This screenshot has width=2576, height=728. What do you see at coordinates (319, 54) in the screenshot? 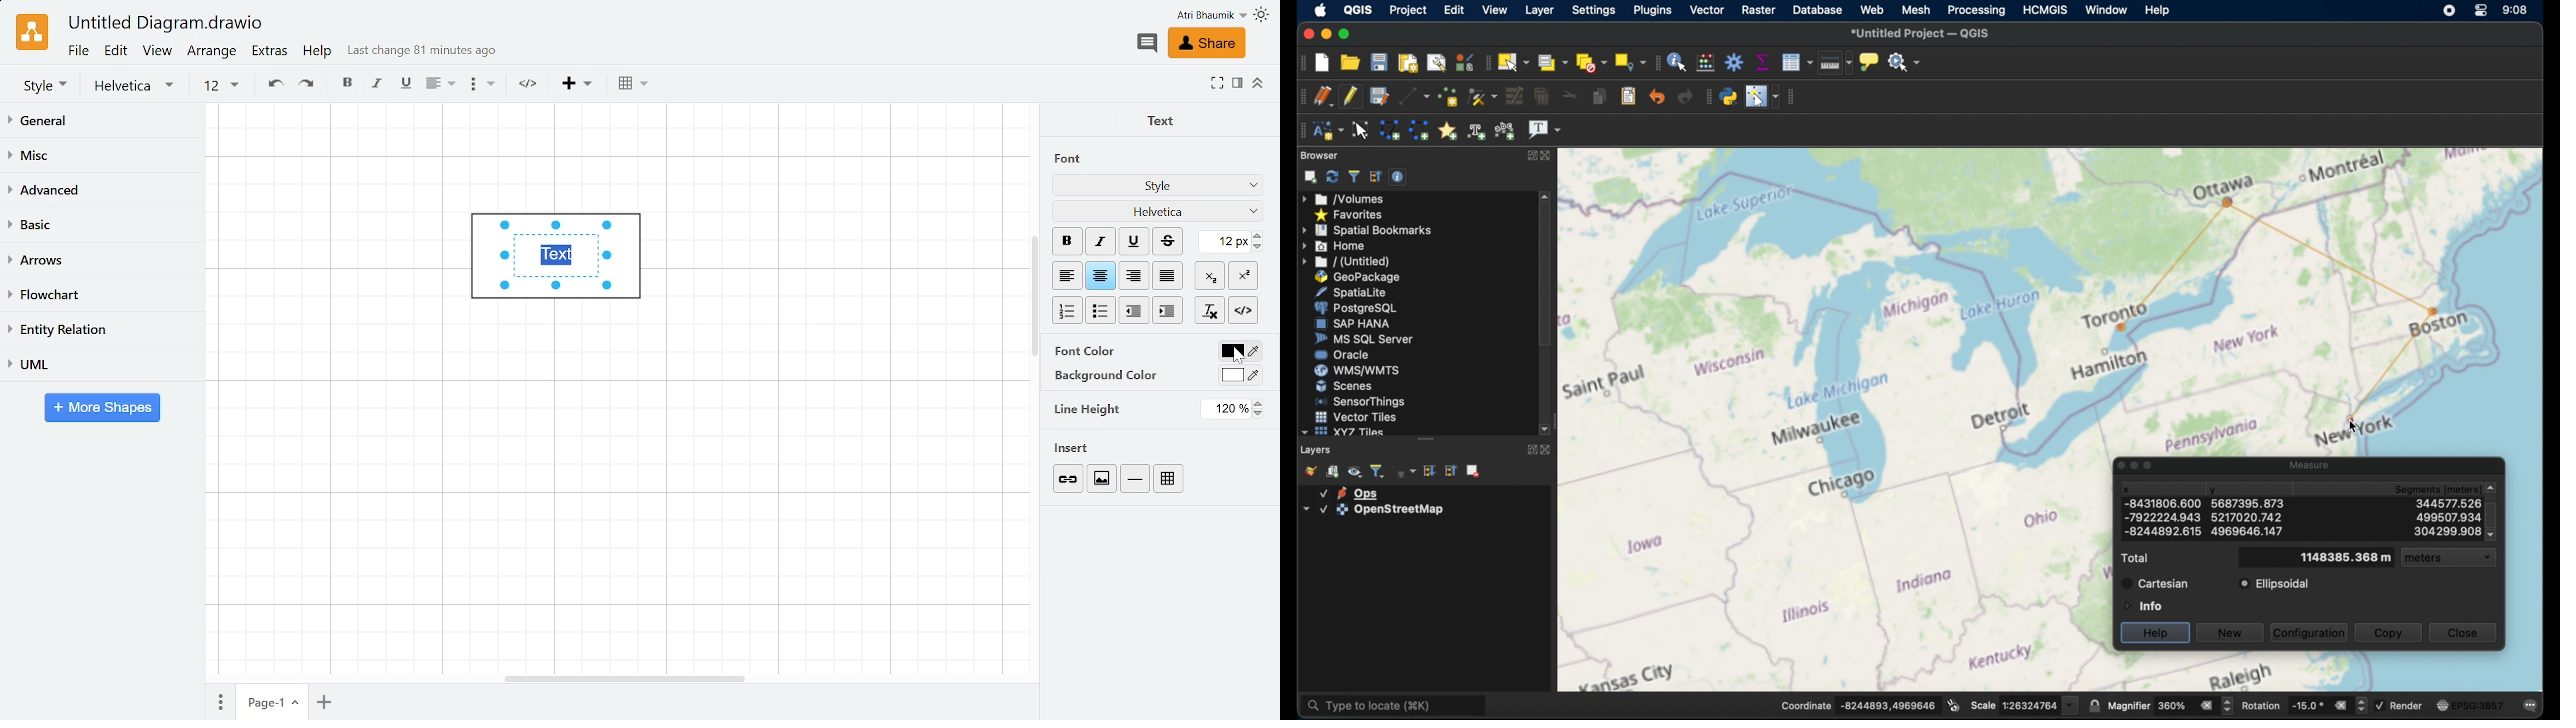
I see `Help` at bounding box center [319, 54].